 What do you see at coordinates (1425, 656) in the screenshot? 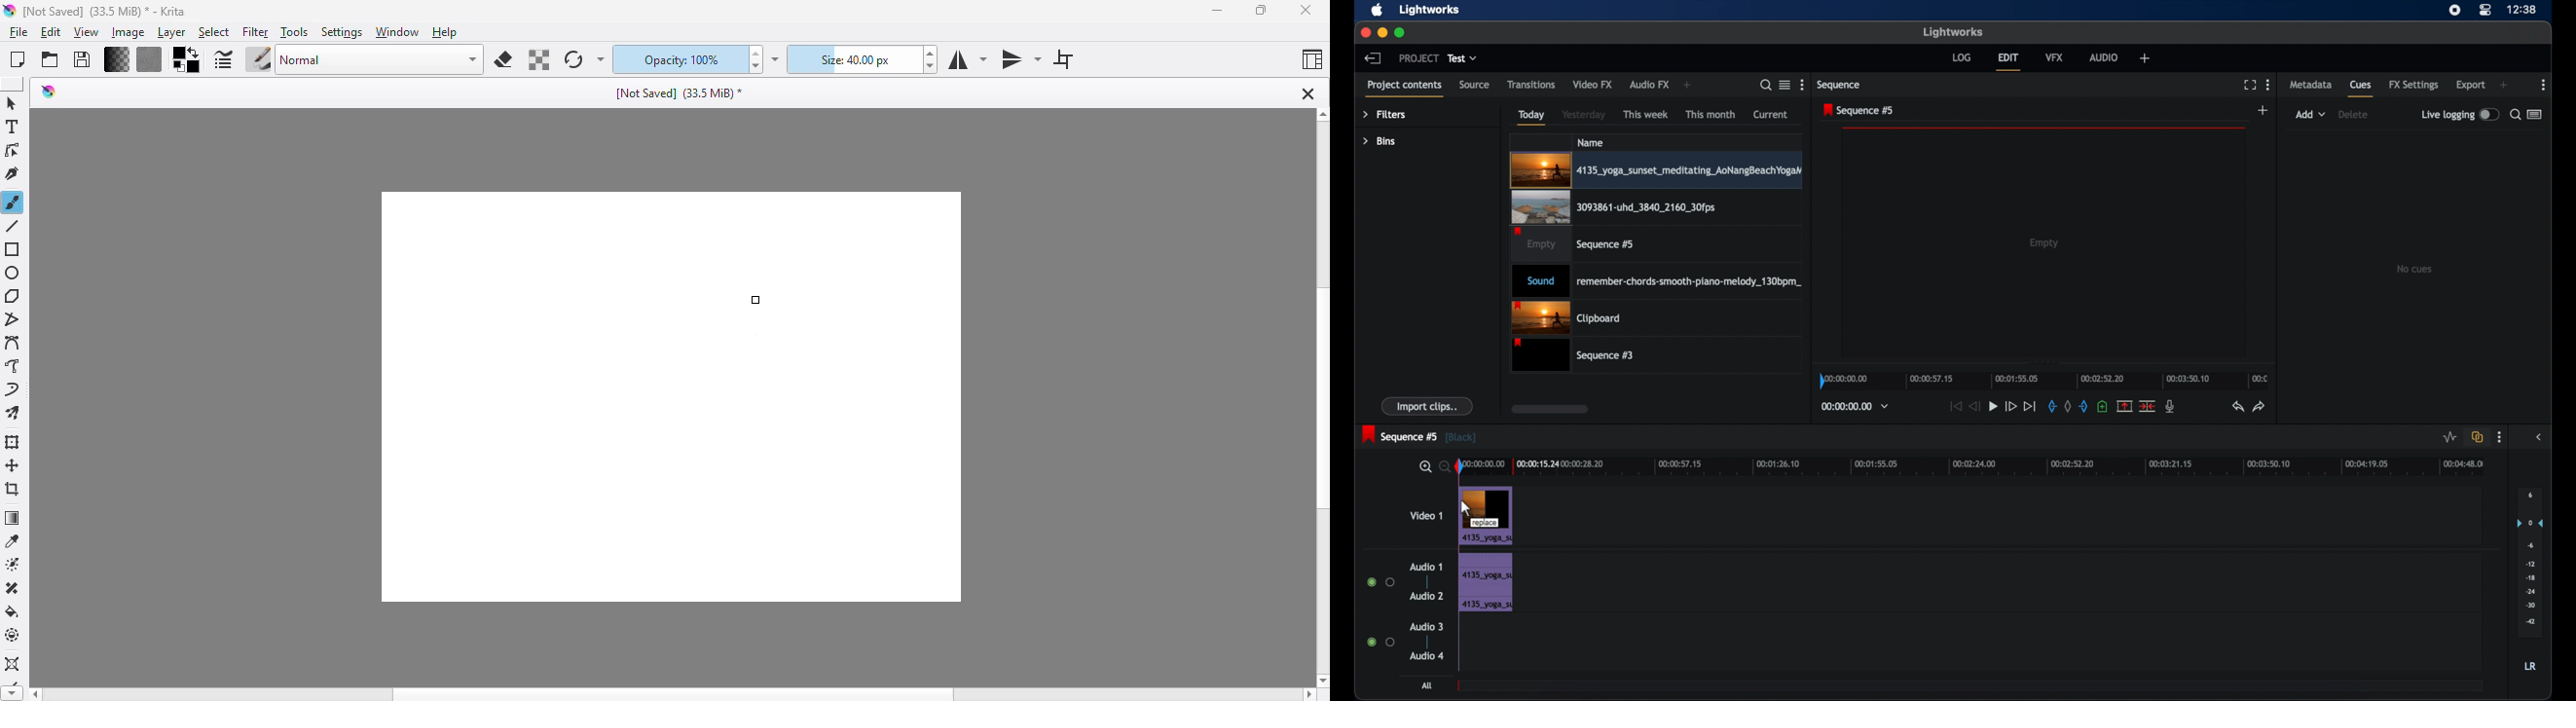
I see `audio 4` at bounding box center [1425, 656].